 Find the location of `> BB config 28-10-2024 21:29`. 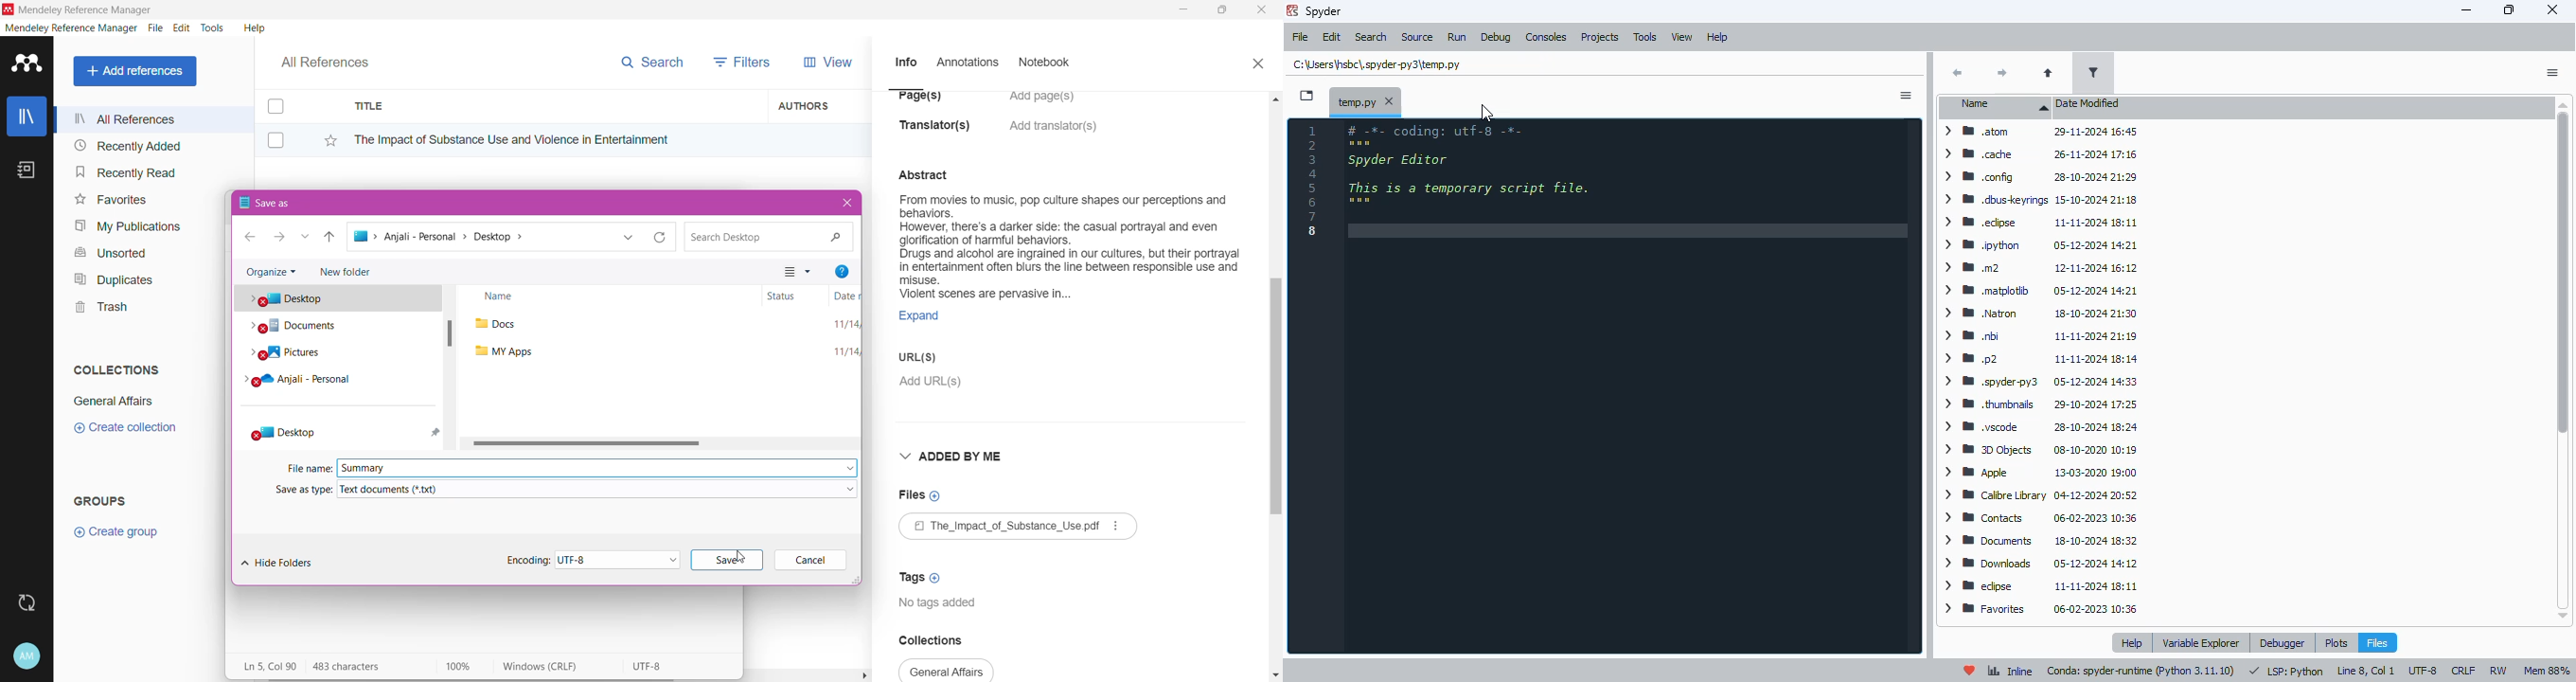

> BB config 28-10-2024 21:29 is located at coordinates (2036, 178).